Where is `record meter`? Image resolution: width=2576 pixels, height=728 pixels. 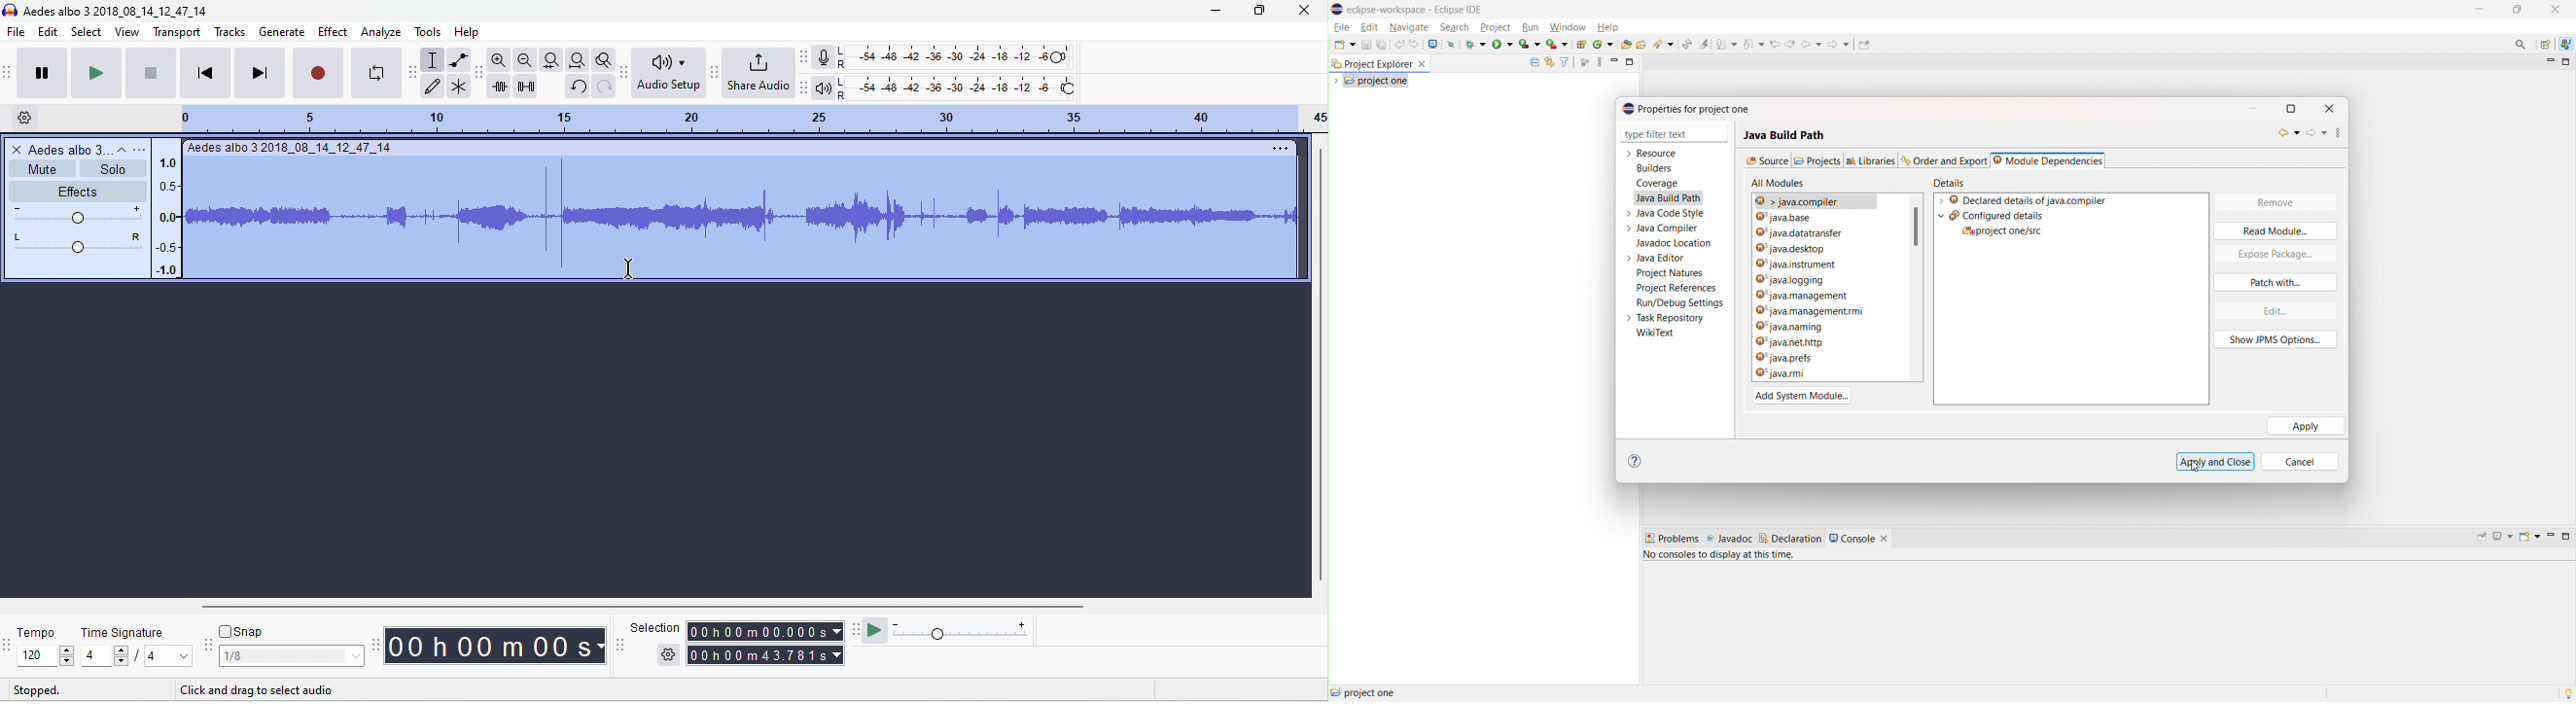 record meter is located at coordinates (823, 57).